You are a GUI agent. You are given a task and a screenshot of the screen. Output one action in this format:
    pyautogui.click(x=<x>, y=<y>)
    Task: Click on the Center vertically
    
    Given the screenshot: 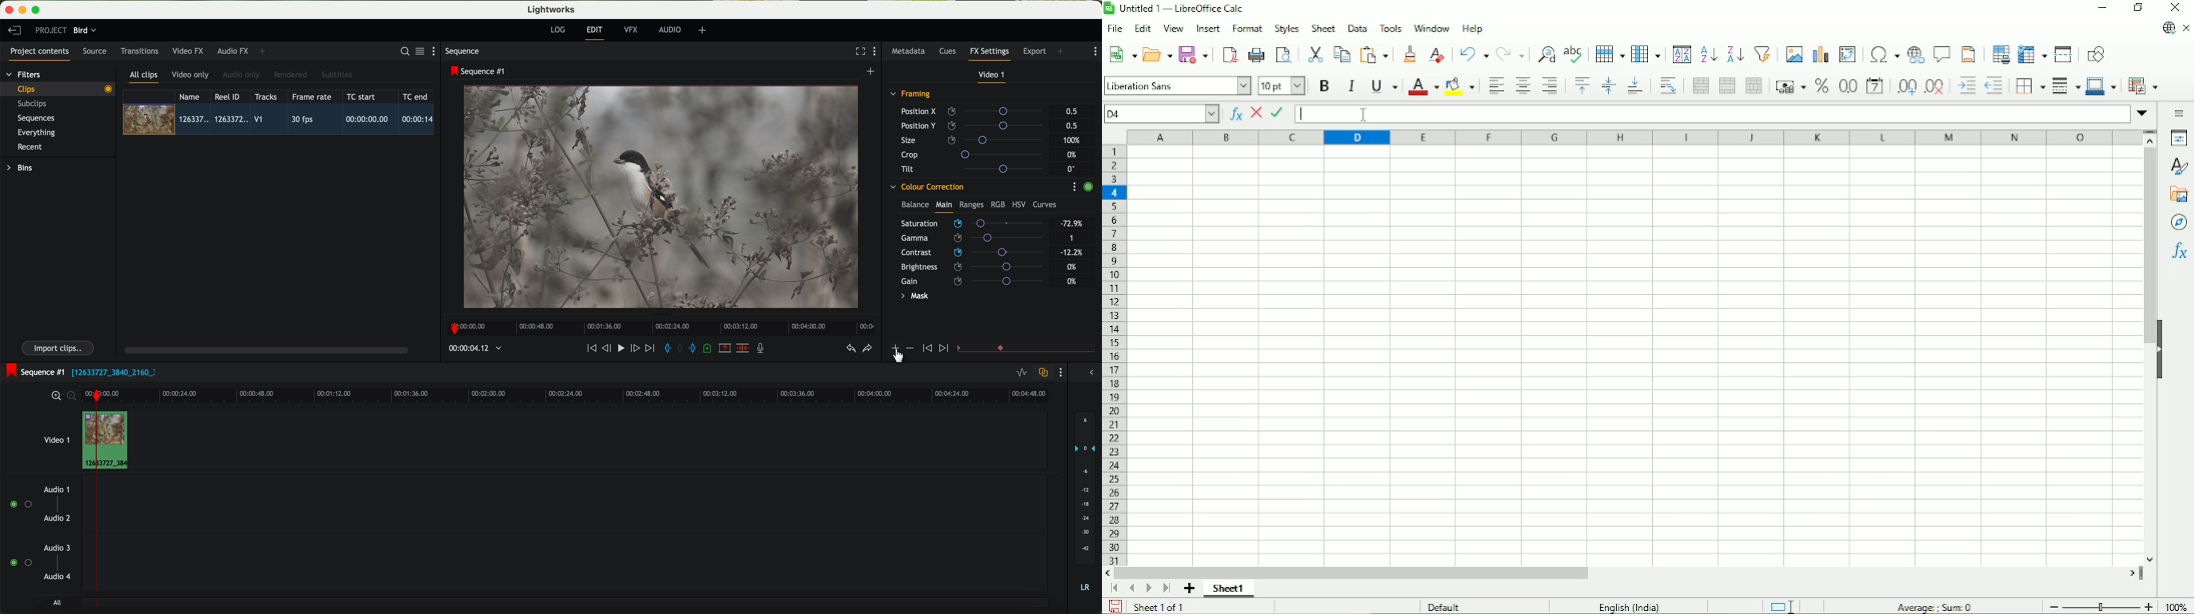 What is the action you would take?
    pyautogui.click(x=1609, y=86)
    